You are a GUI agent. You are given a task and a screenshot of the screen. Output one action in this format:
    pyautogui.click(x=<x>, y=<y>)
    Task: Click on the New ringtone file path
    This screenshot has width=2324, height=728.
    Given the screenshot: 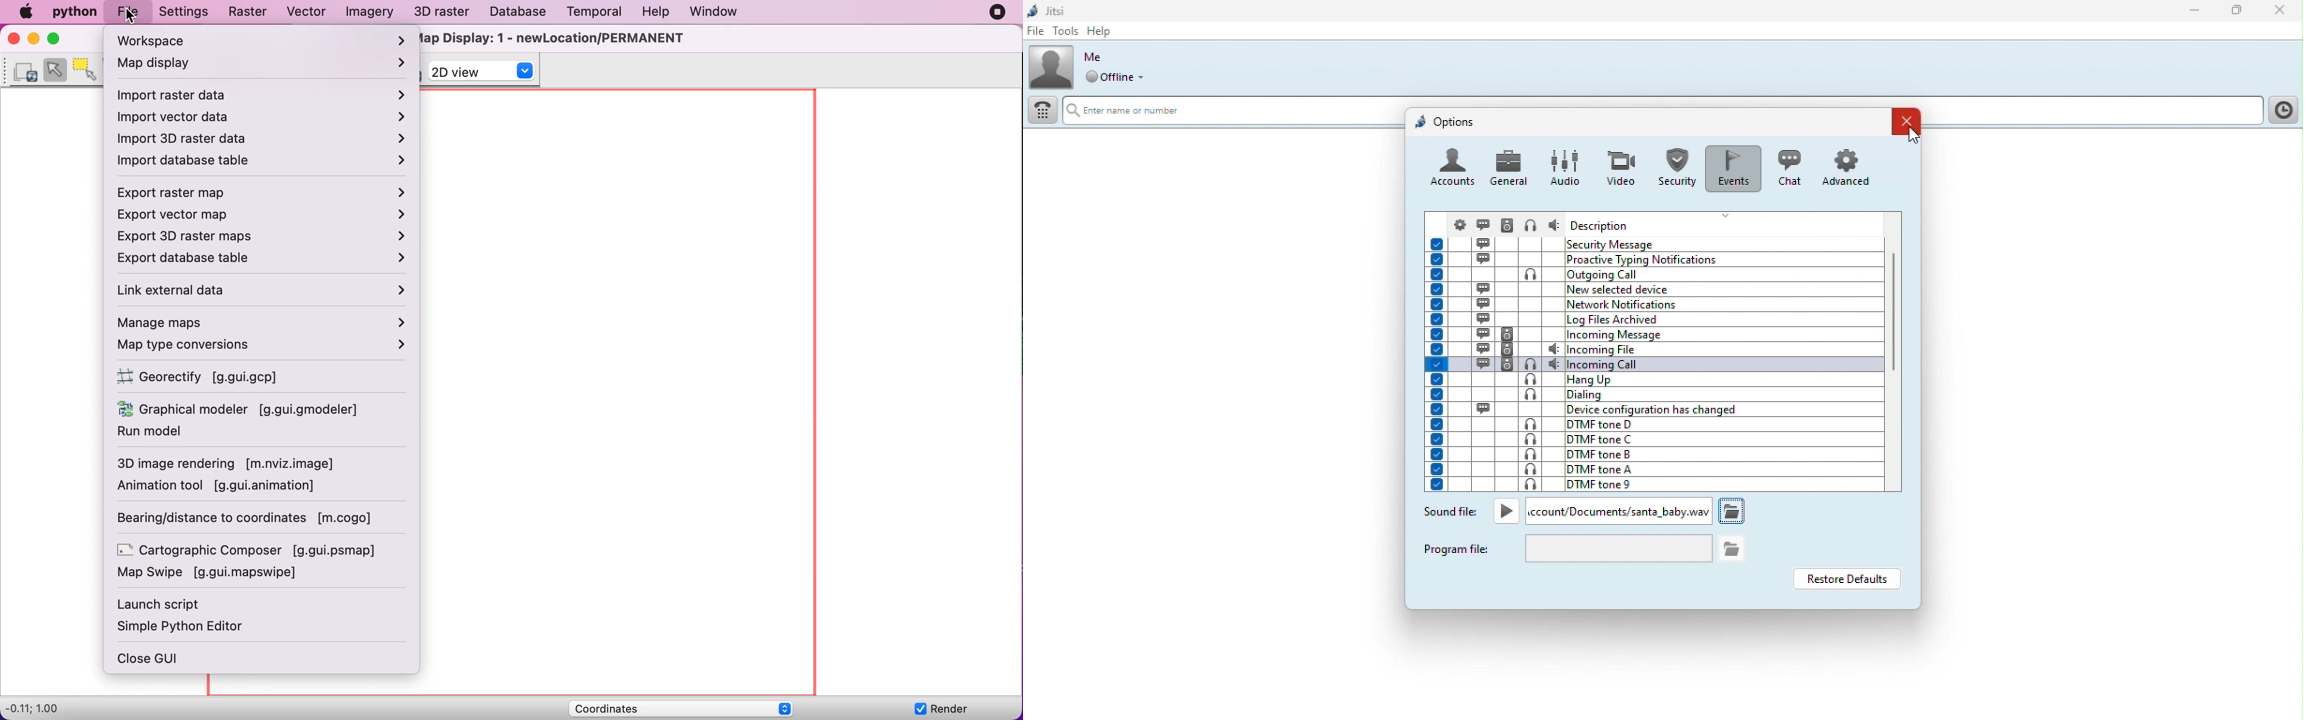 What is the action you would take?
    pyautogui.click(x=1619, y=511)
    